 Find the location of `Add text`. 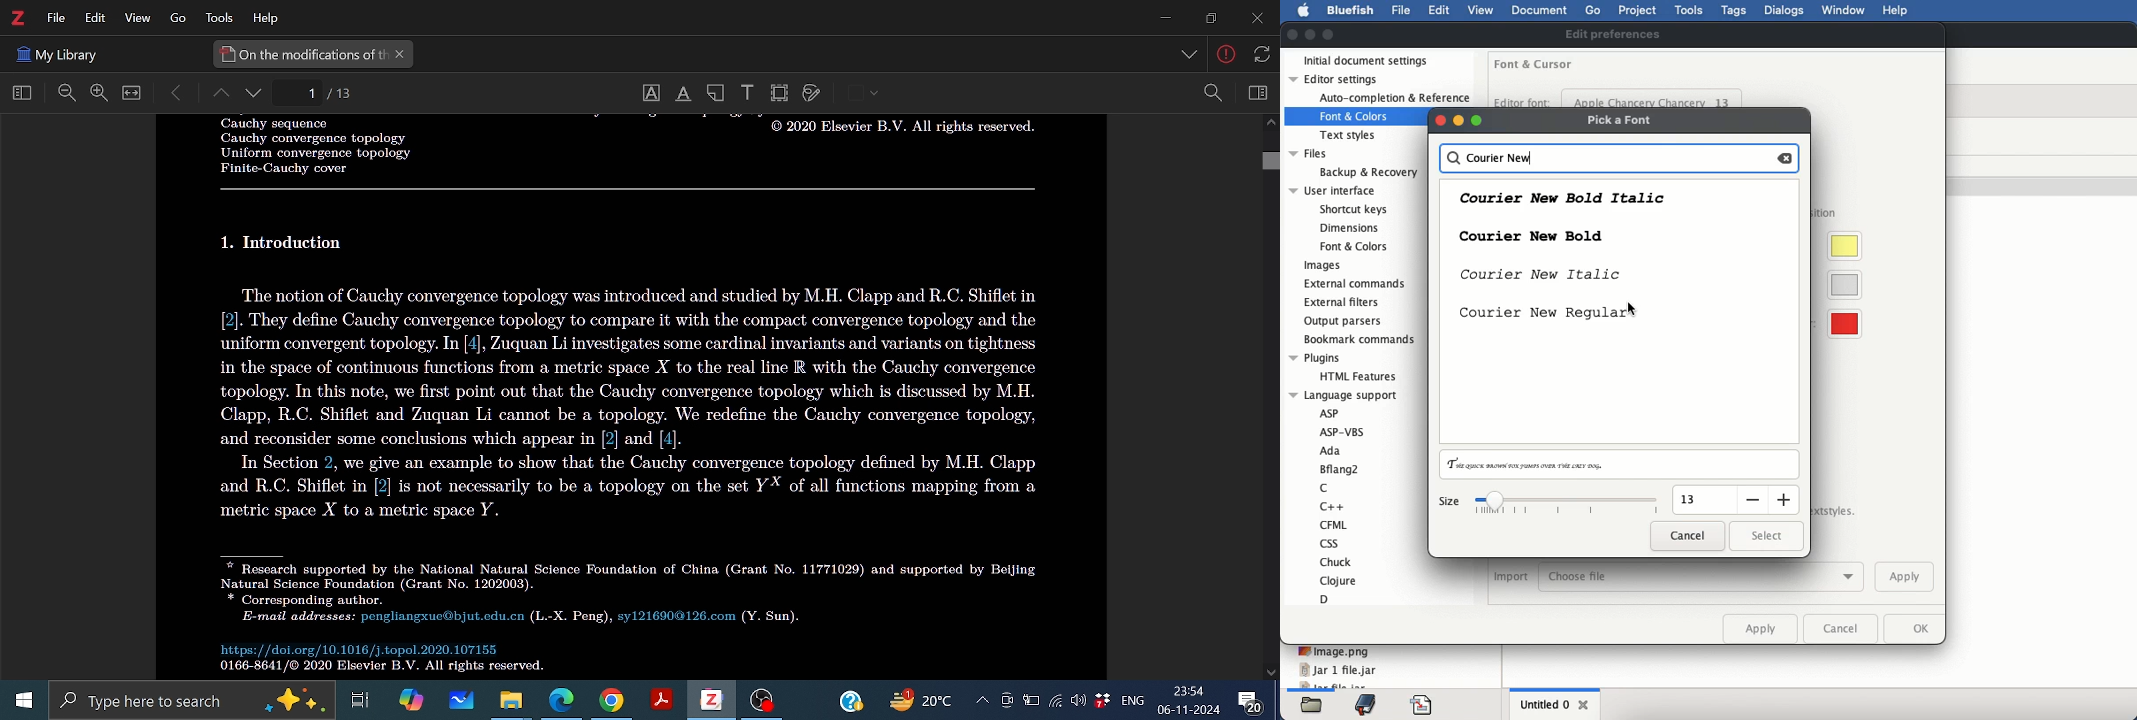

Add text is located at coordinates (746, 91).